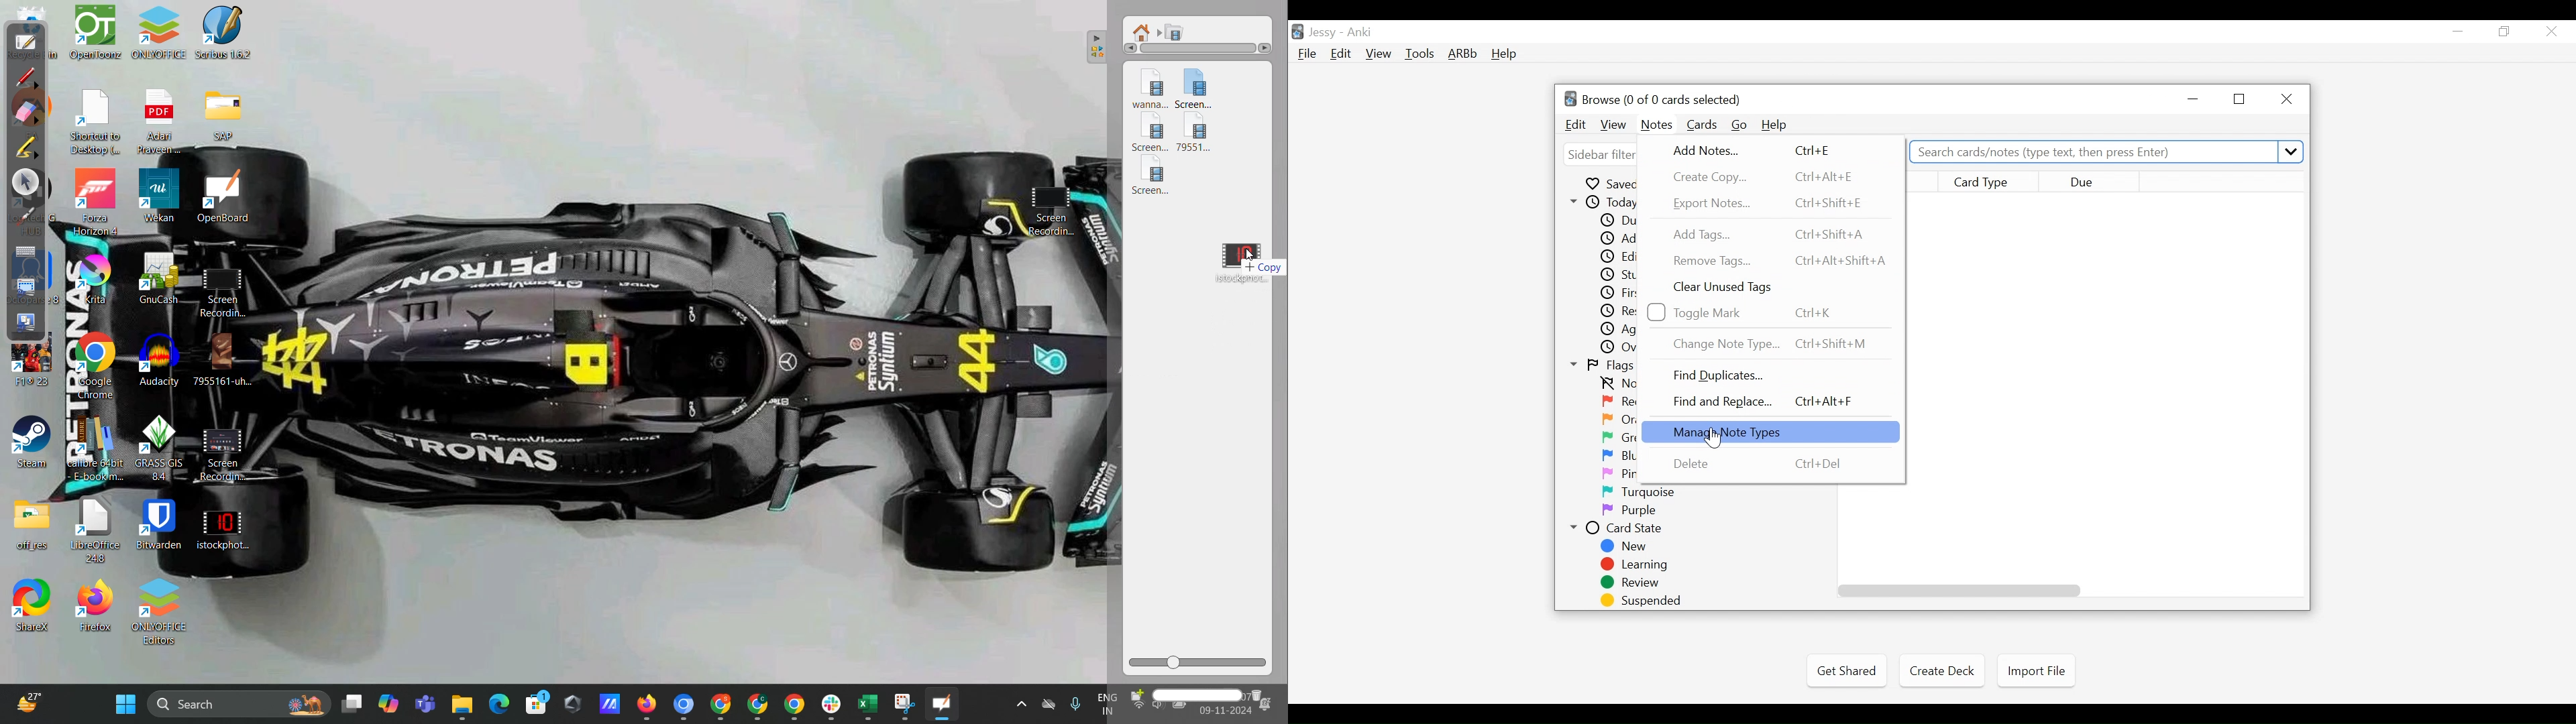 This screenshot has height=728, width=2576. Describe the element at coordinates (1205, 715) in the screenshot. I see `date` at that location.